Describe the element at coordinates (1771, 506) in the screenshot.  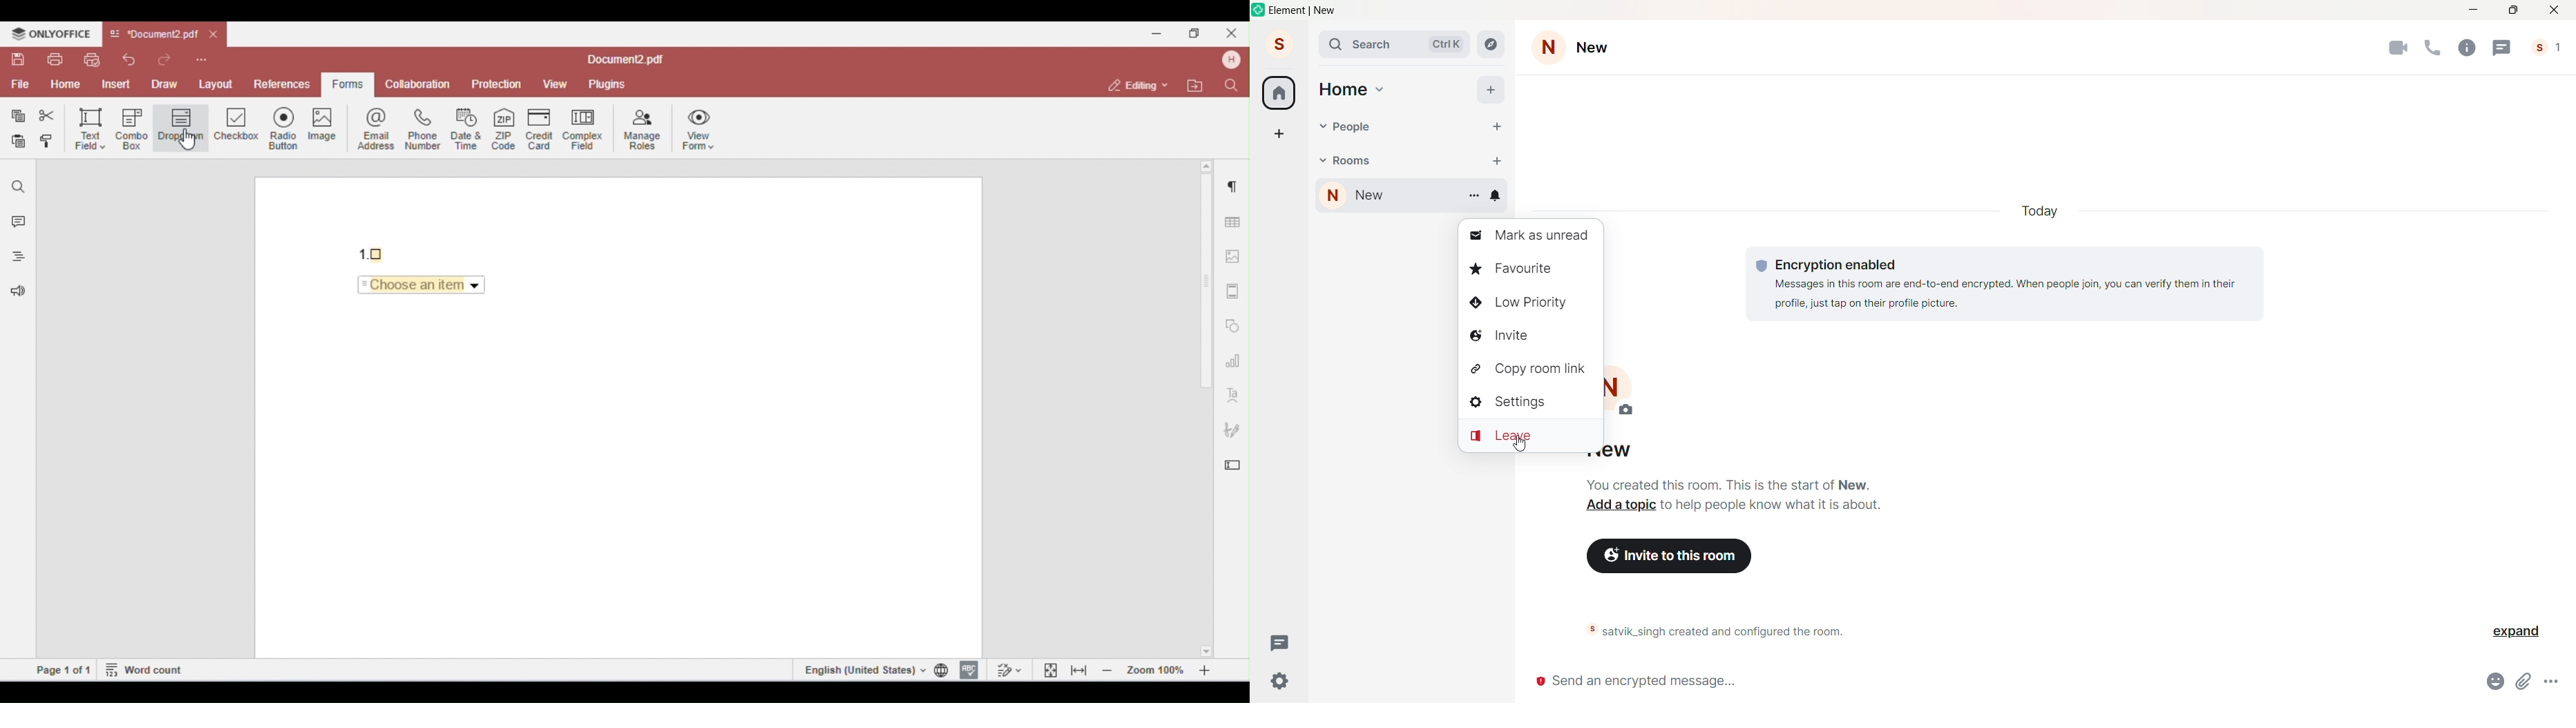
I see `to help people know what it is about.` at that location.